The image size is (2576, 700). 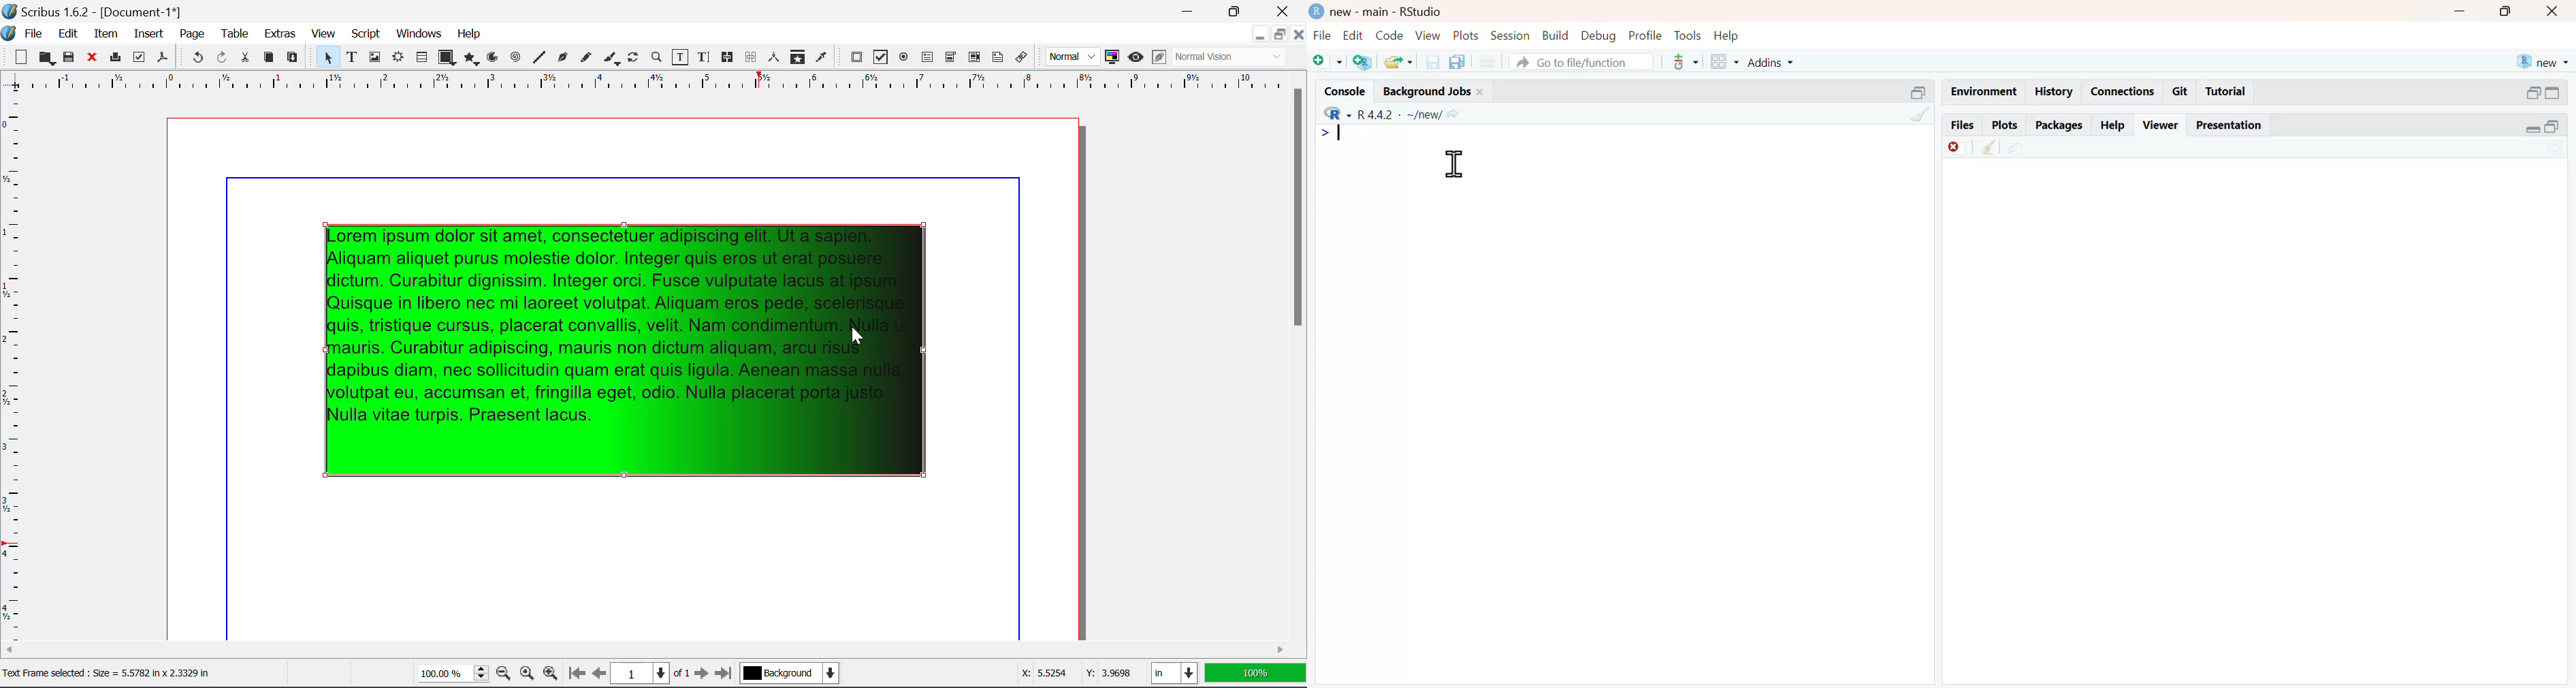 I want to click on code, so click(x=1390, y=35).